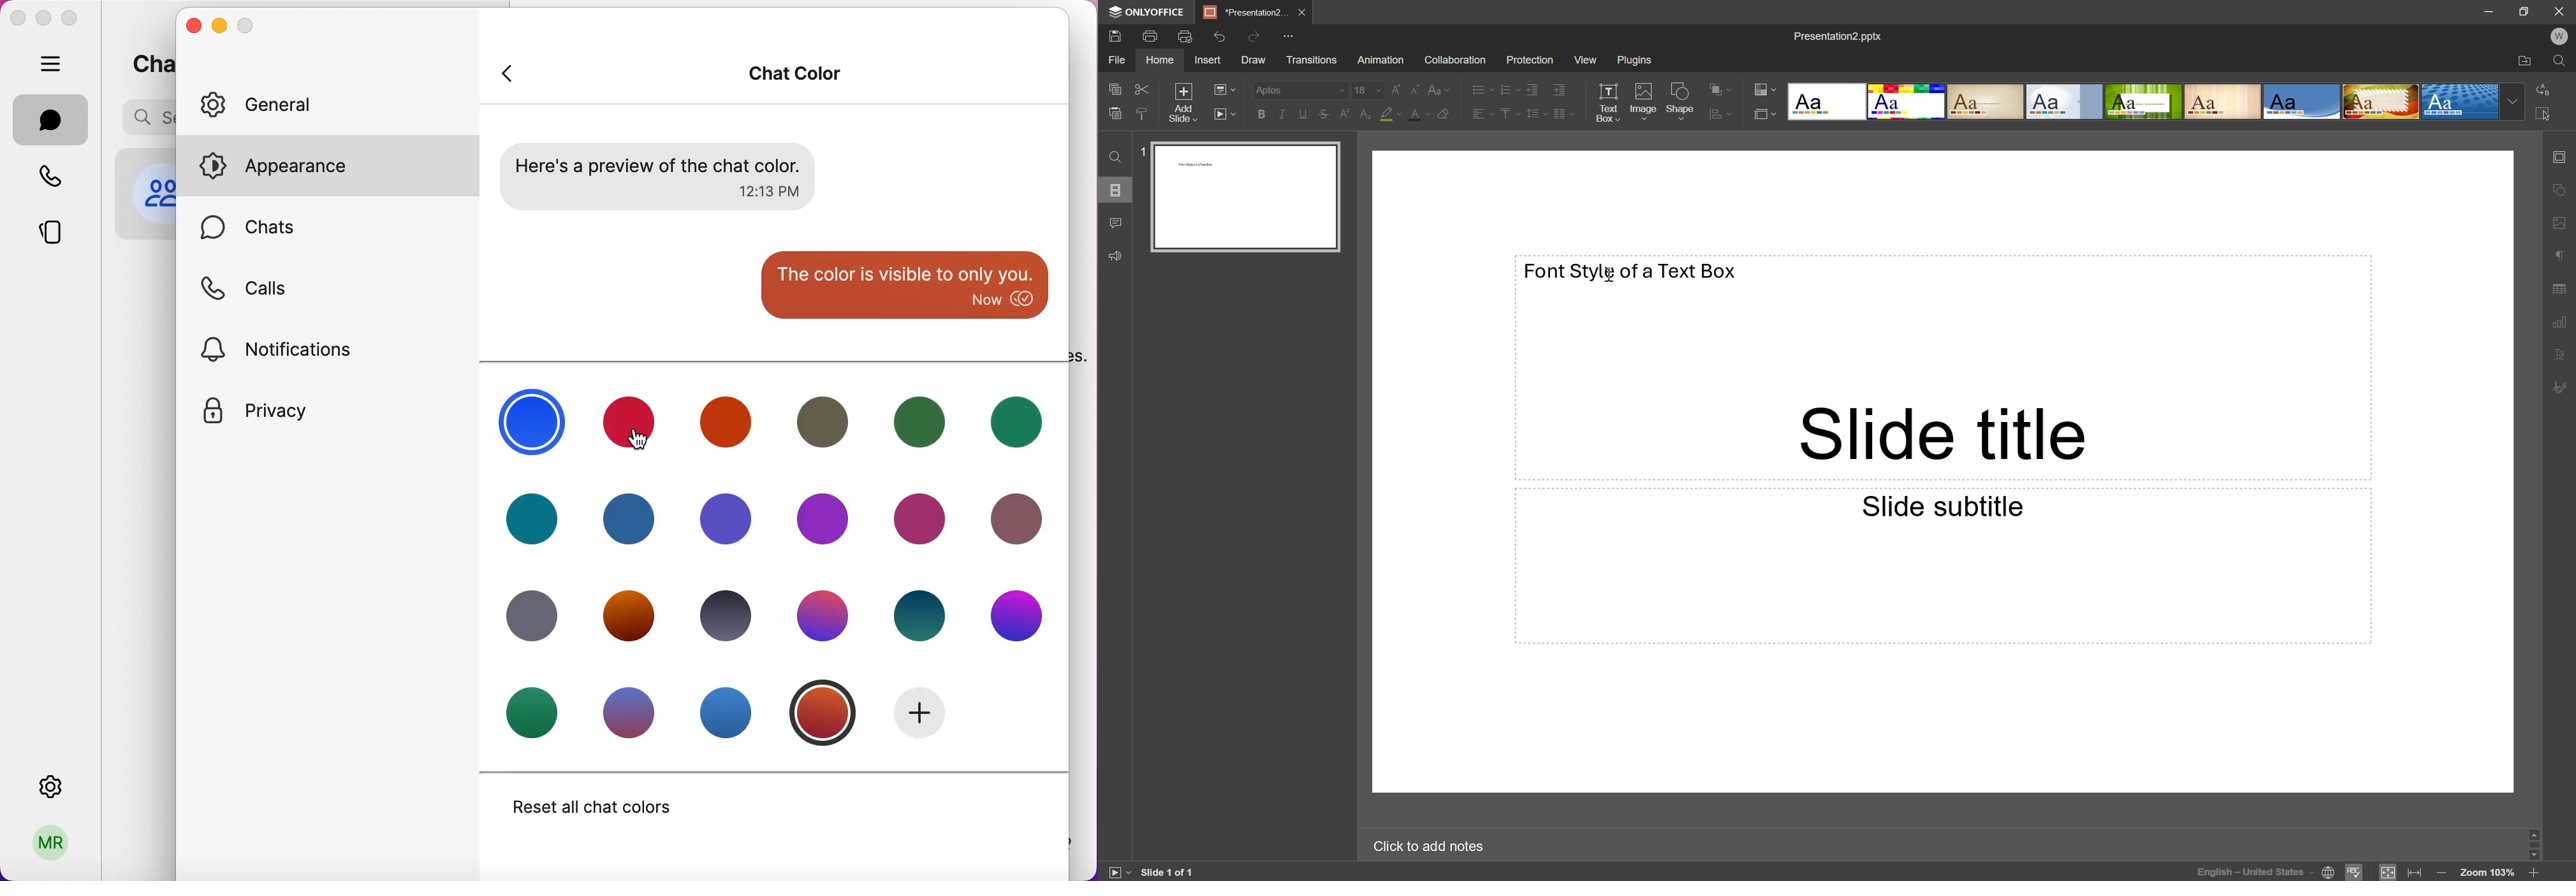  What do you see at coordinates (1644, 101) in the screenshot?
I see `Image` at bounding box center [1644, 101].